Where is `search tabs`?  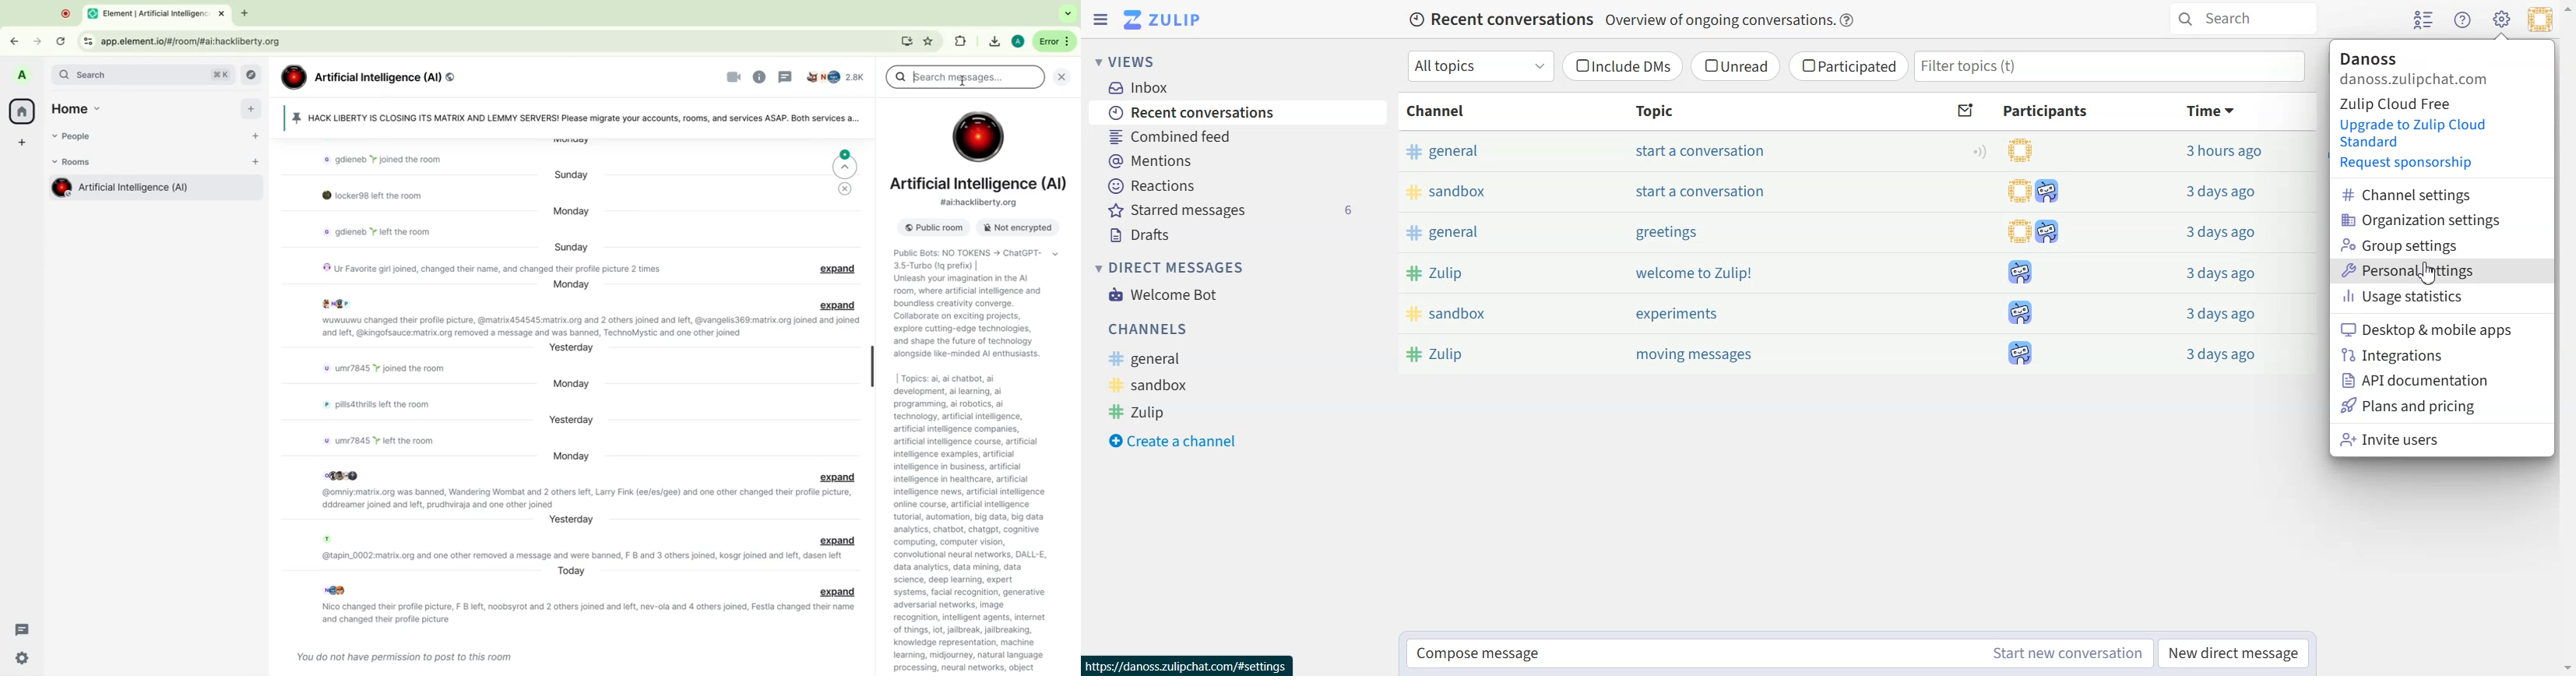
search tabs is located at coordinates (1069, 14).